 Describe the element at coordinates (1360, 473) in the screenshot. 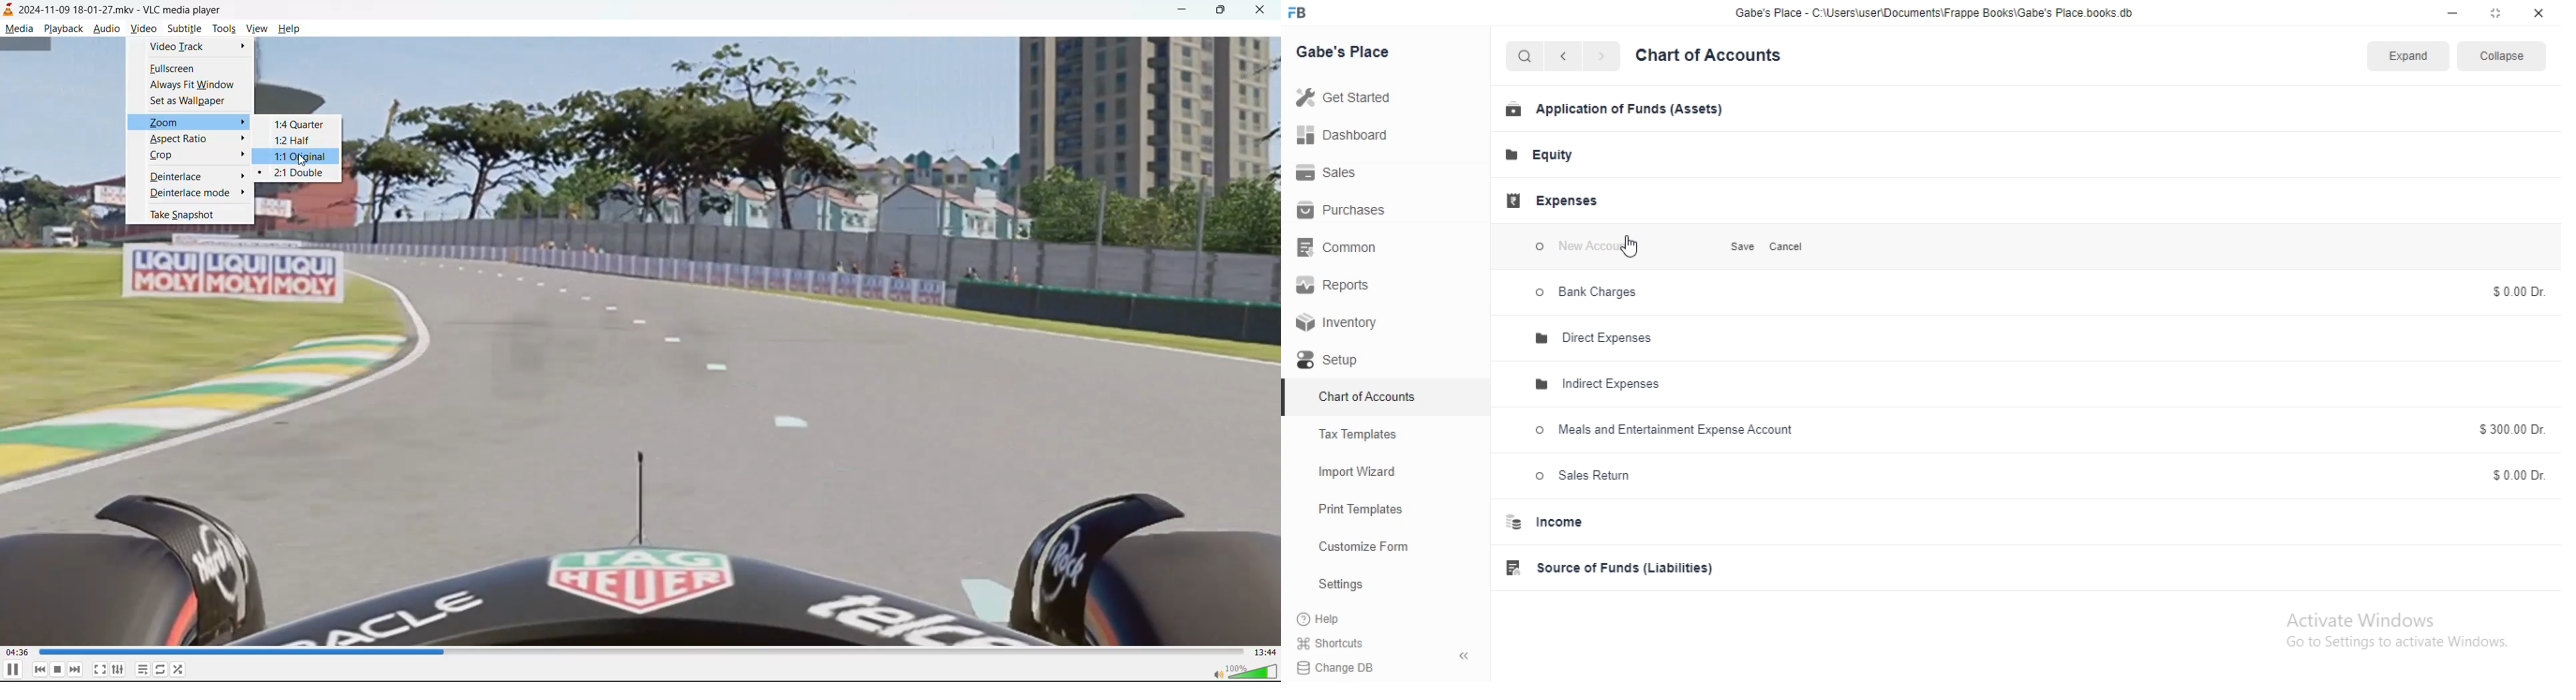

I see `Import Wizard` at that location.